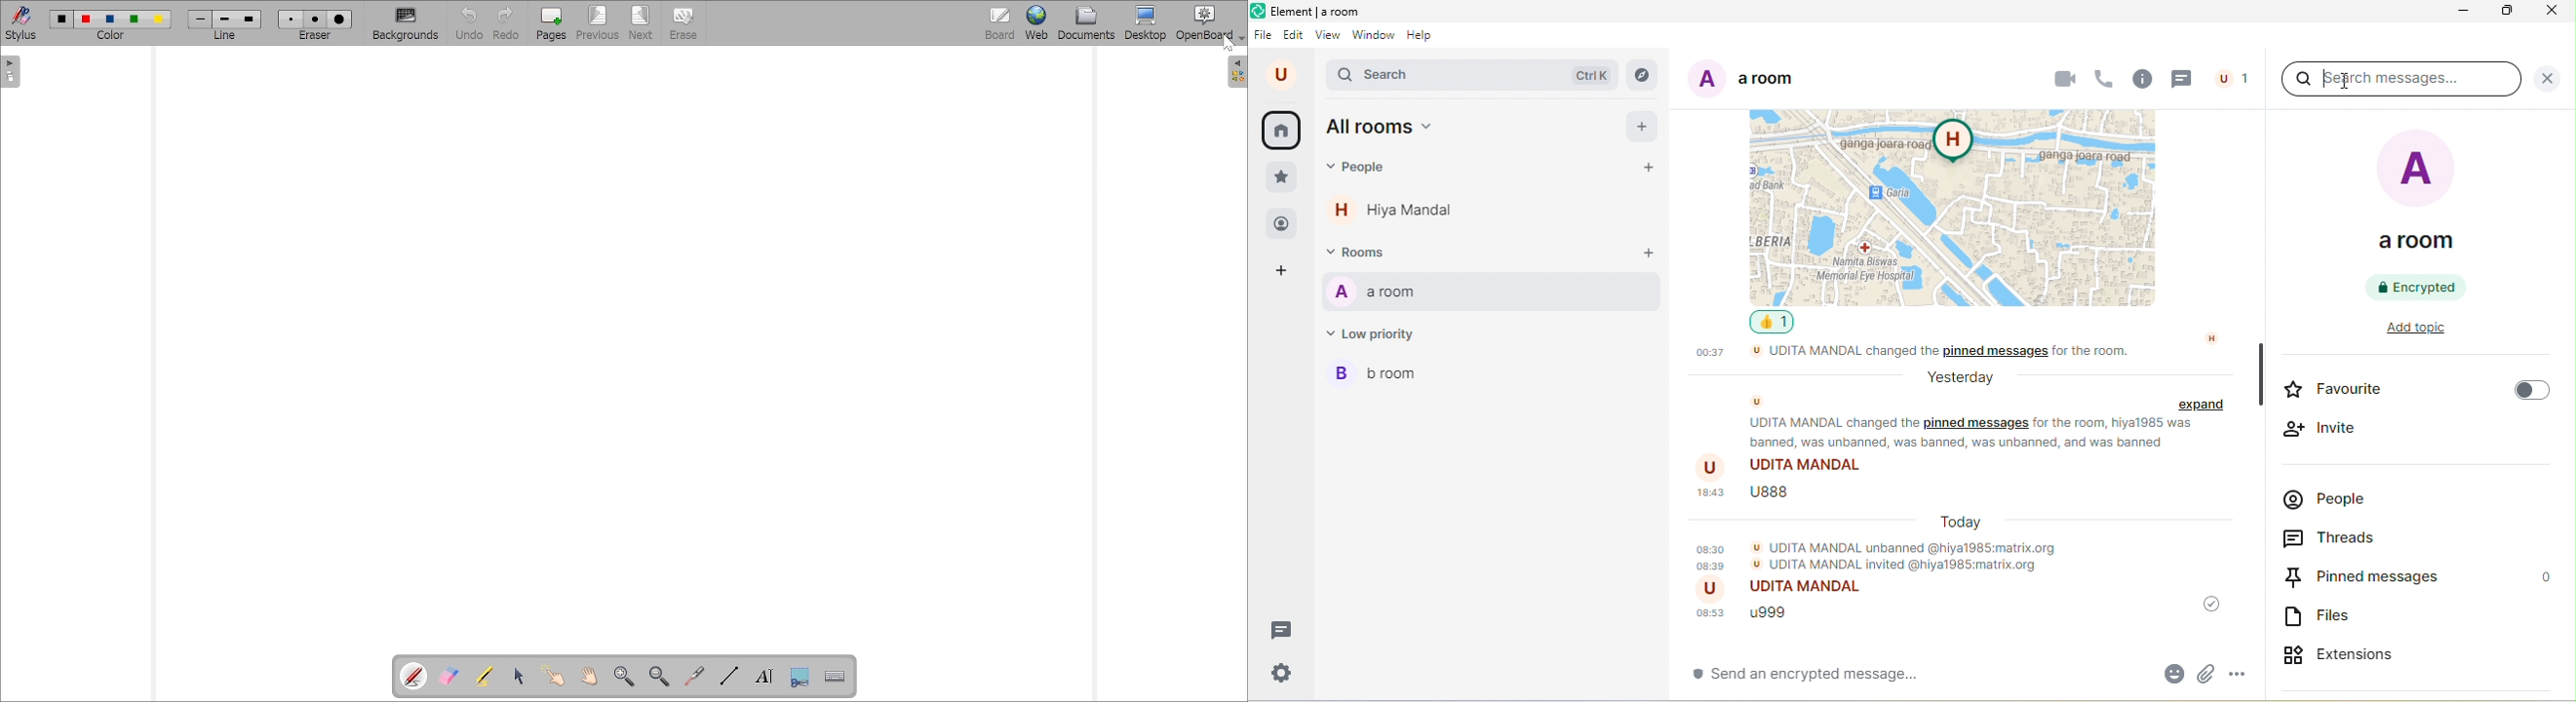 This screenshot has height=728, width=2576. I want to click on video call, so click(2064, 77).